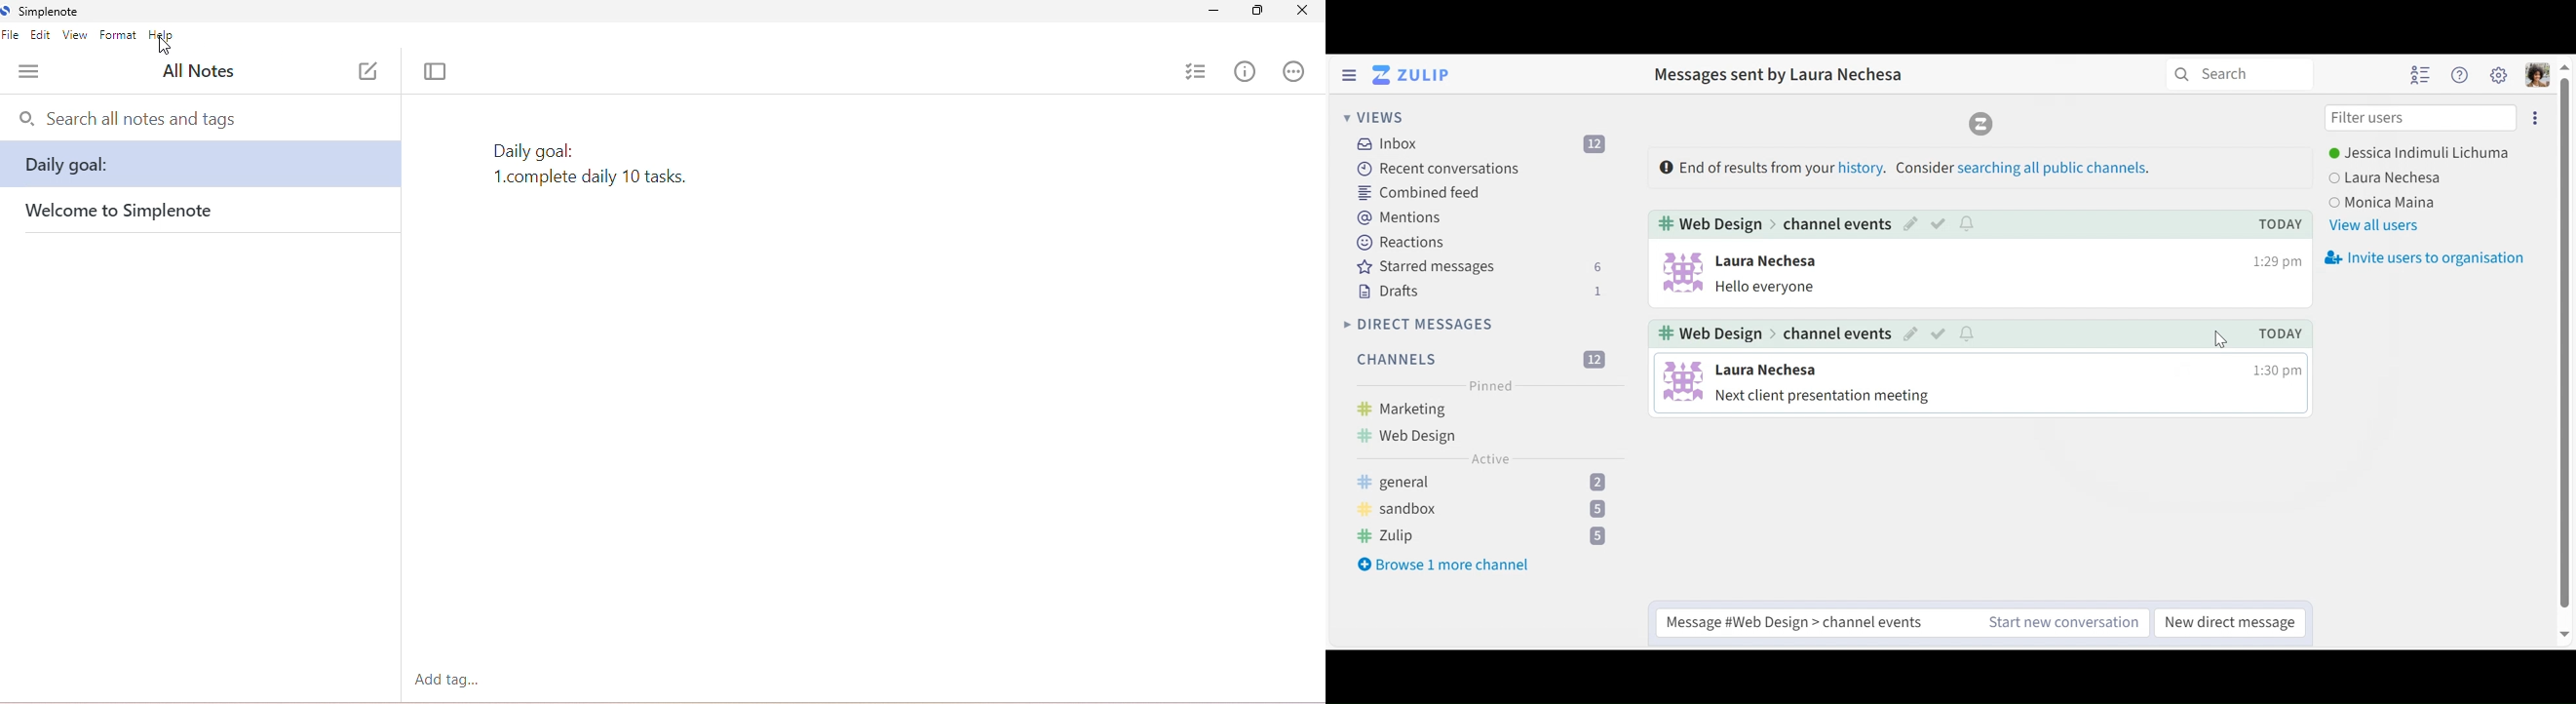 This screenshot has height=728, width=2576. What do you see at coordinates (2382, 203) in the screenshot?
I see `user 3` at bounding box center [2382, 203].